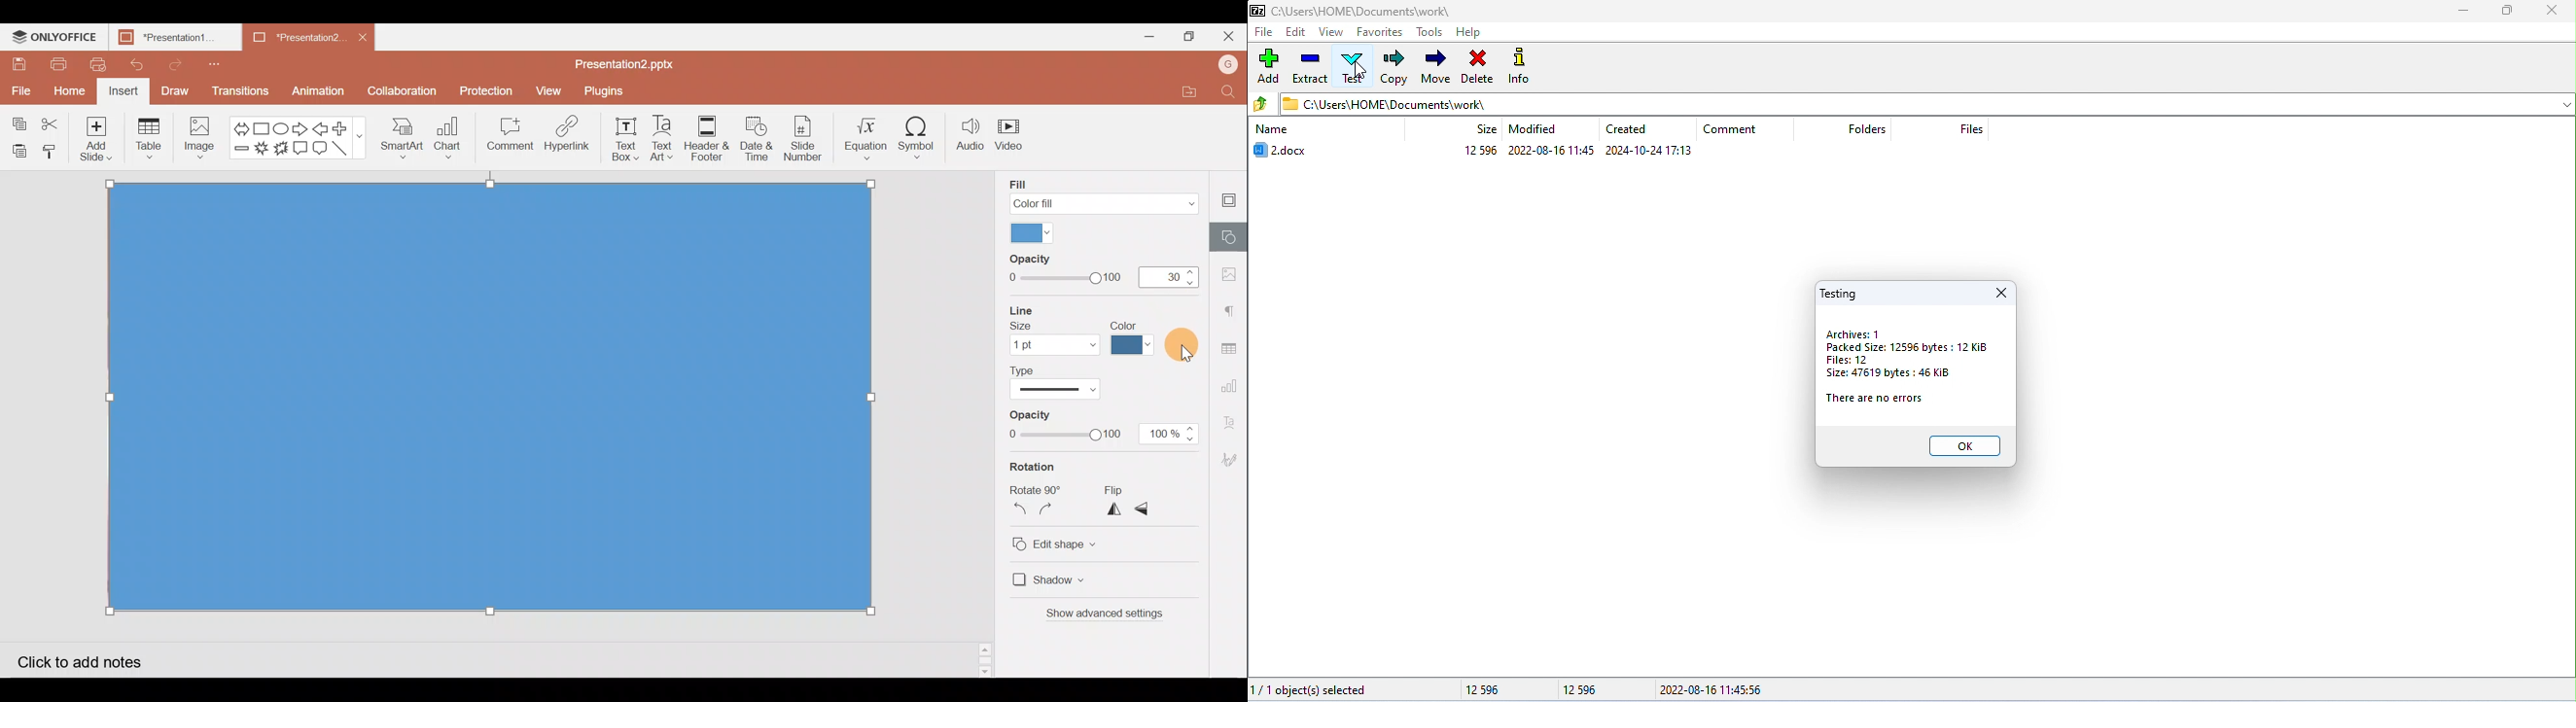  I want to click on Close document, so click(365, 36).